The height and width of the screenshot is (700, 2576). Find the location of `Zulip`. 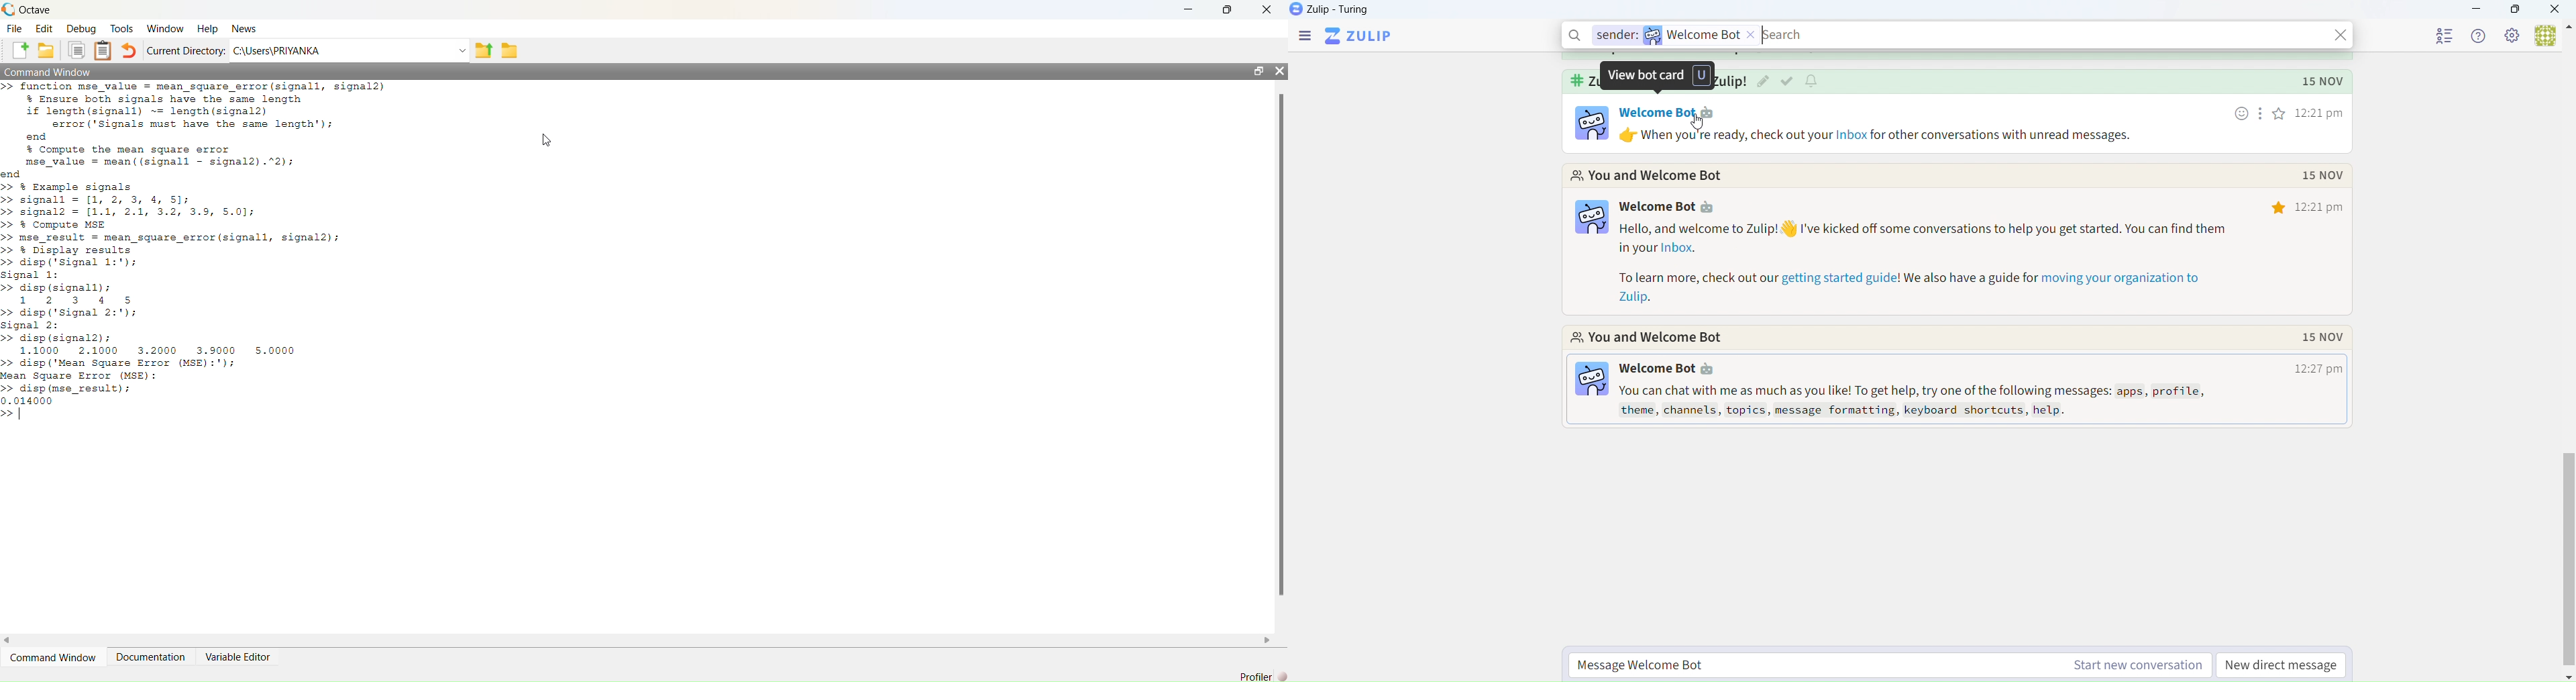

Zulip is located at coordinates (1331, 9).